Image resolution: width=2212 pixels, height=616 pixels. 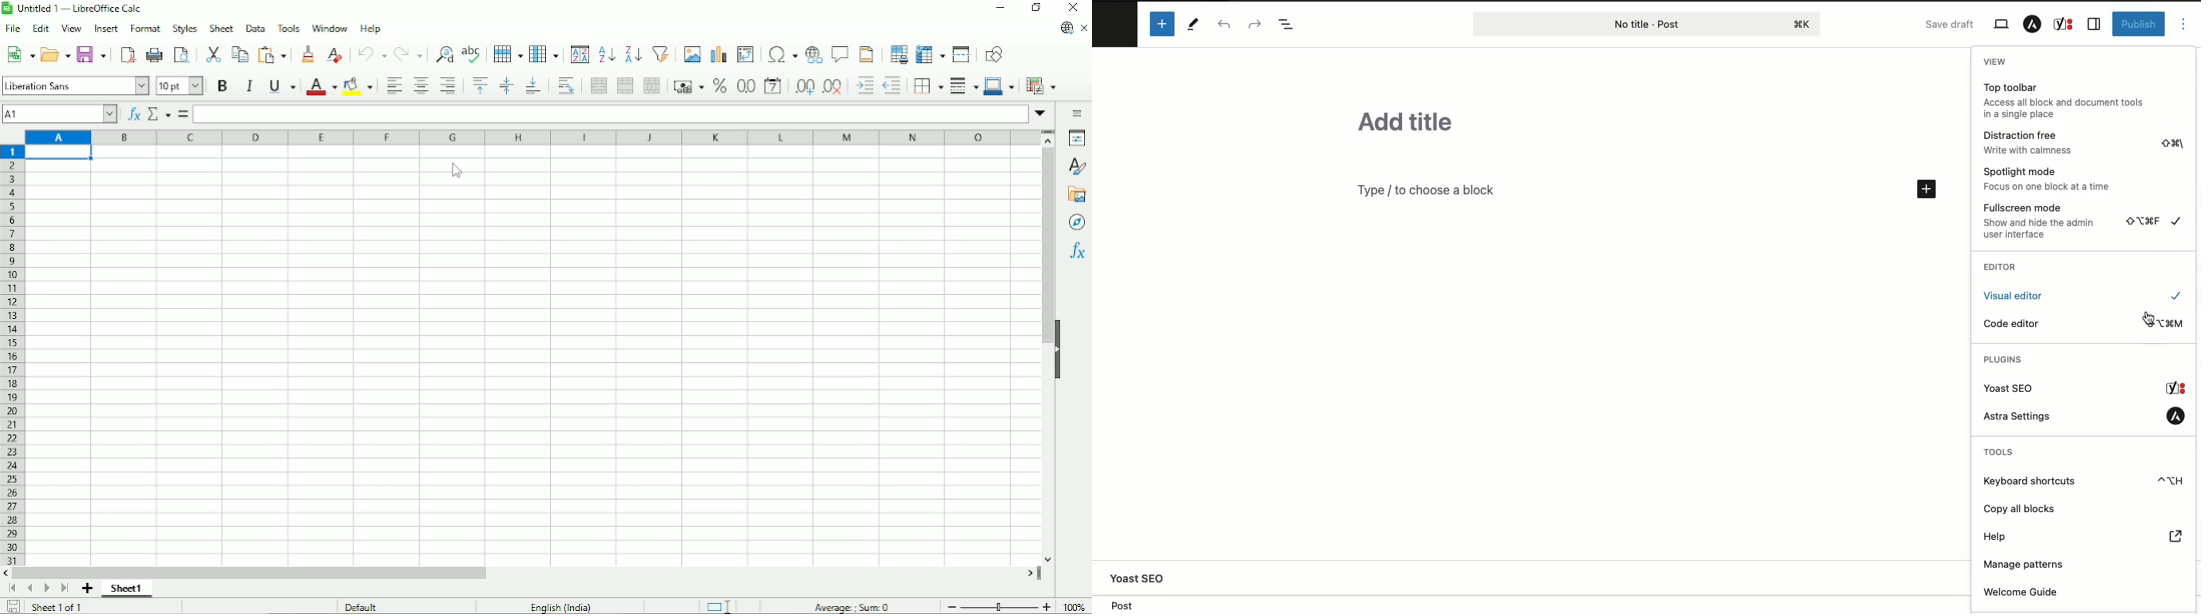 I want to click on Clone formatting, so click(x=308, y=55).